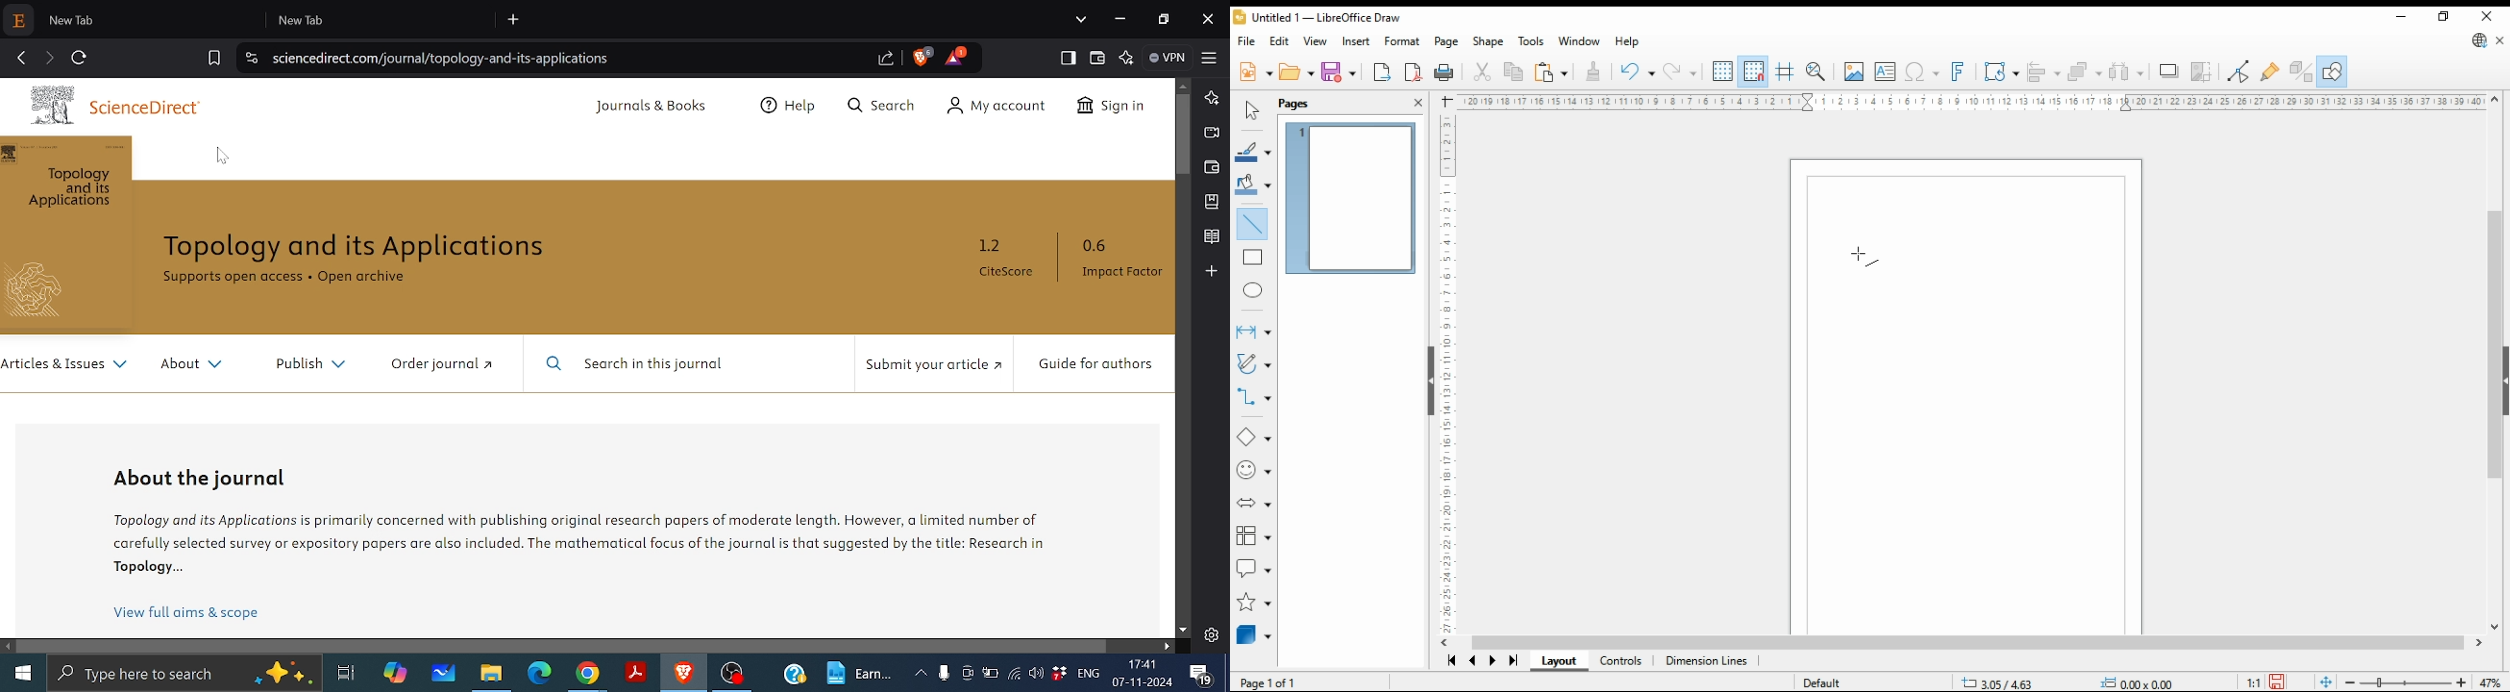 The image size is (2520, 700). I want to click on page 1 of 1, so click(1271, 682).